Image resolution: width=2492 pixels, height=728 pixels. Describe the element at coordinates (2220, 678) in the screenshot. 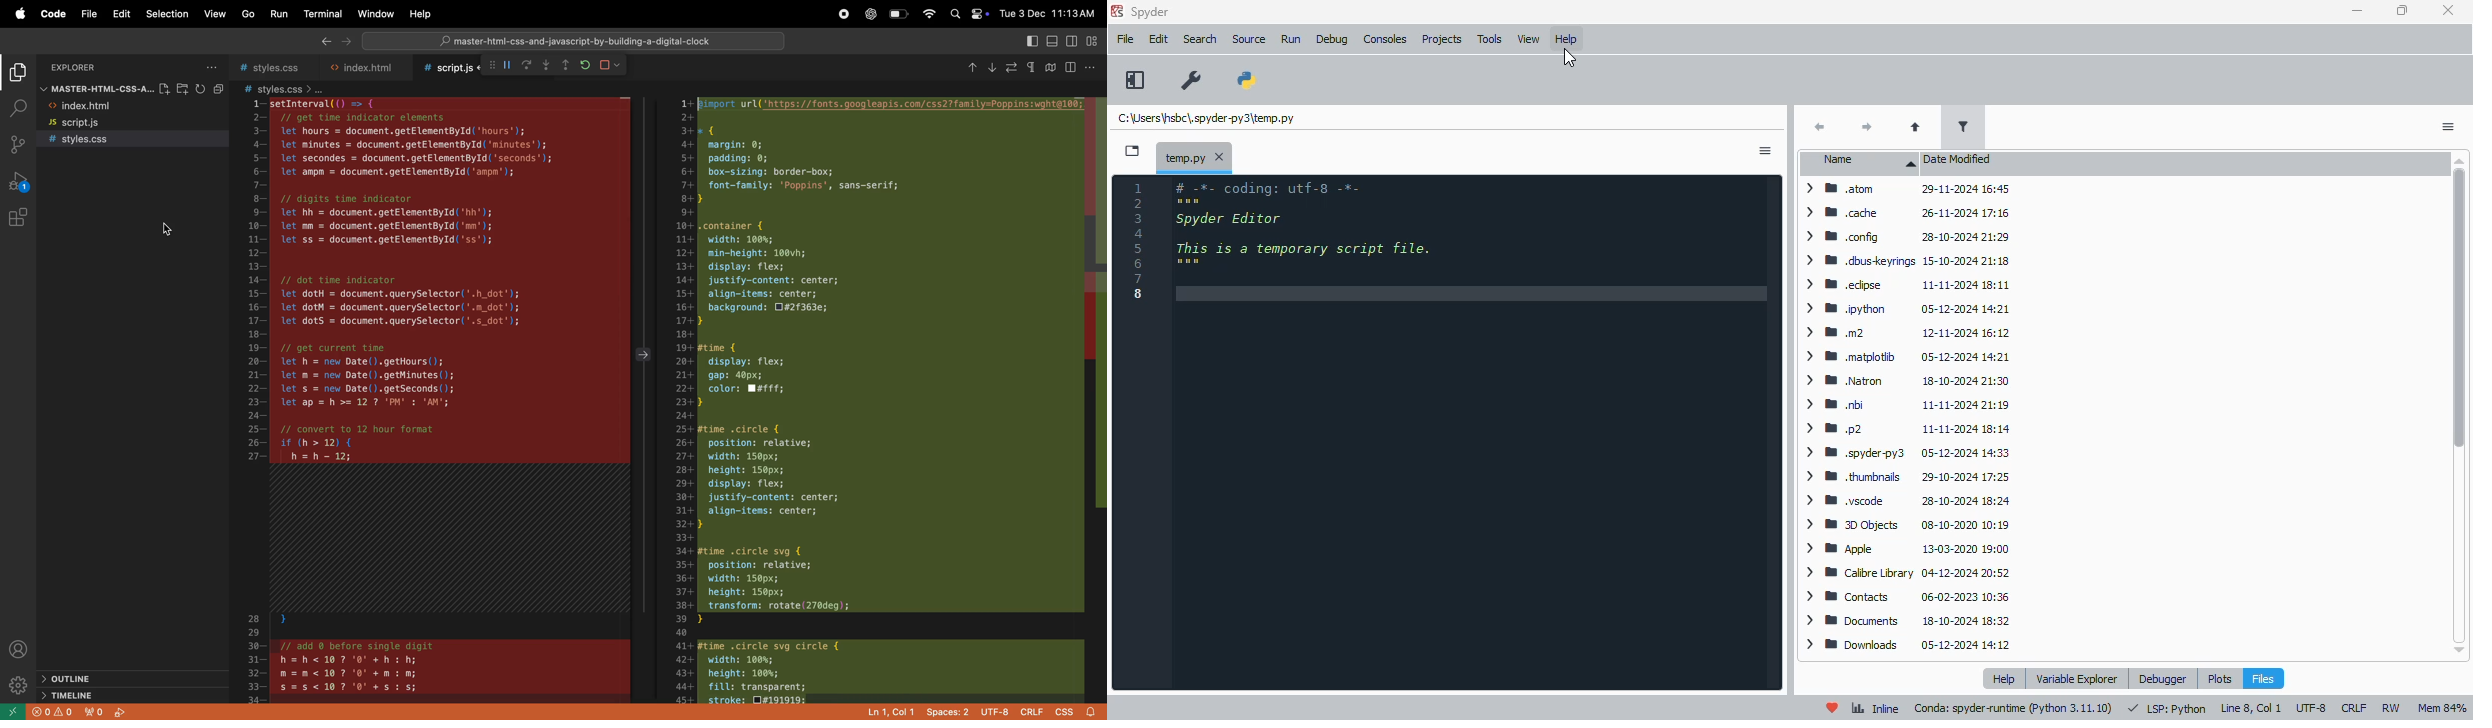

I see `plots` at that location.